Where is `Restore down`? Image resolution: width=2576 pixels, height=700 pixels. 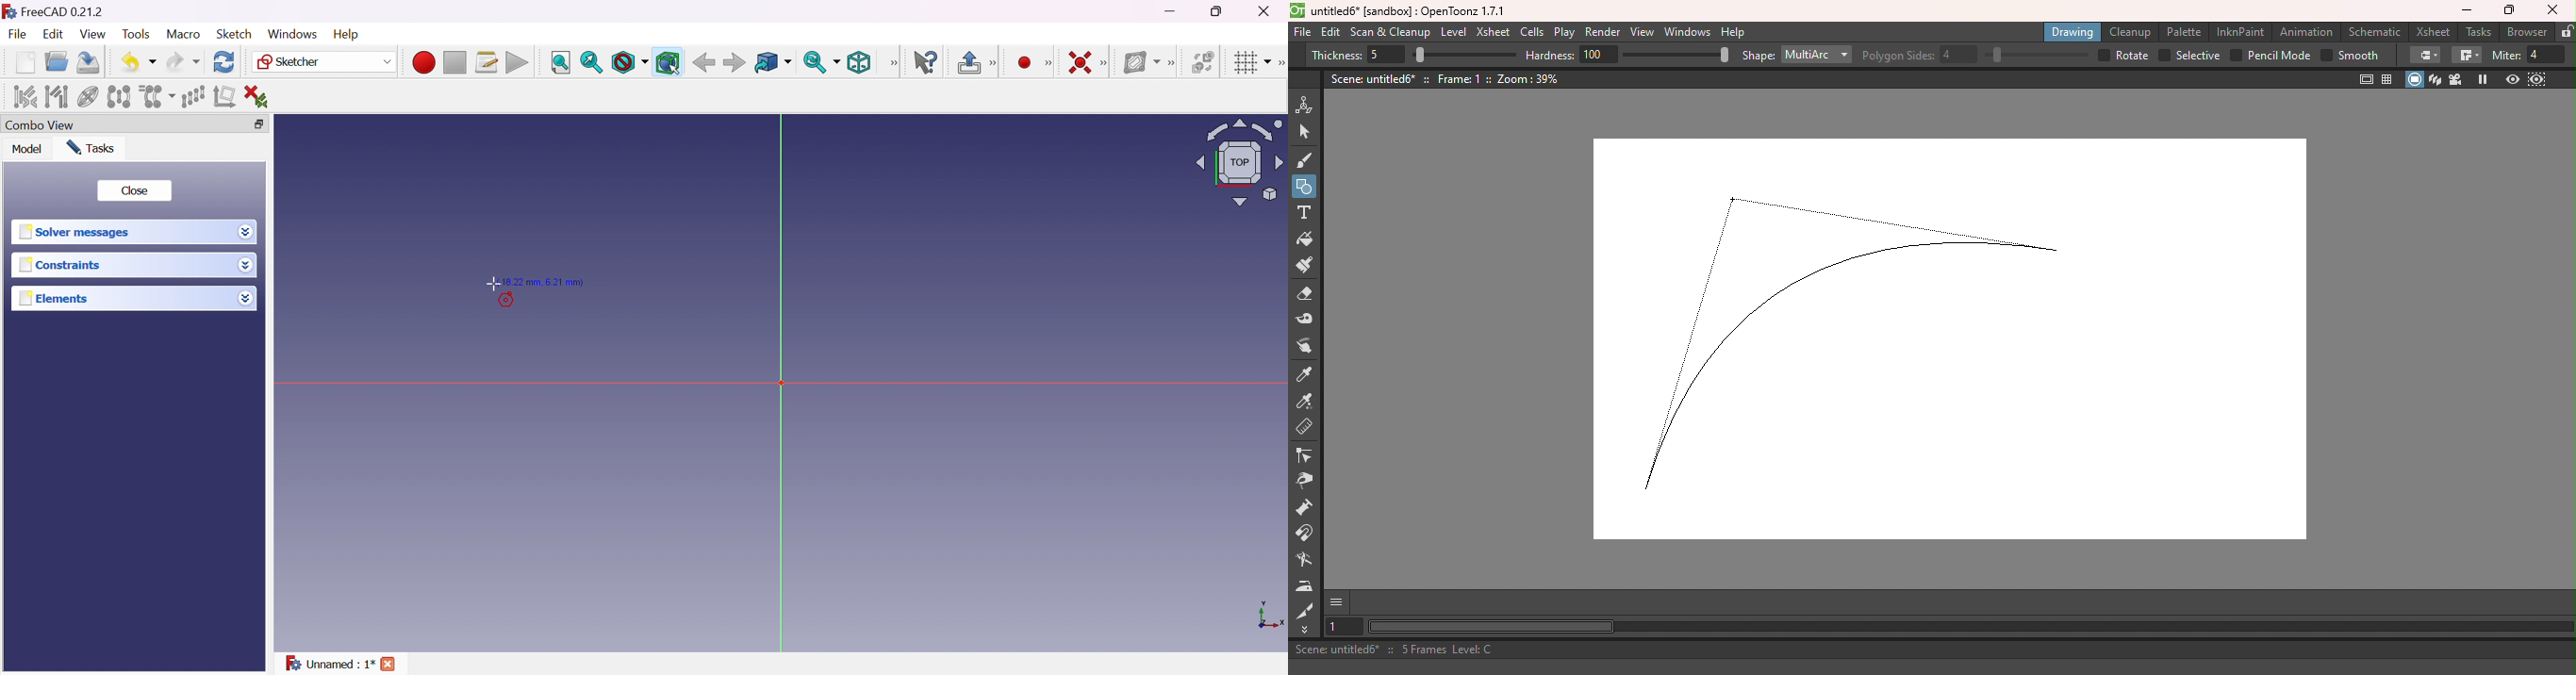
Restore down is located at coordinates (266, 124).